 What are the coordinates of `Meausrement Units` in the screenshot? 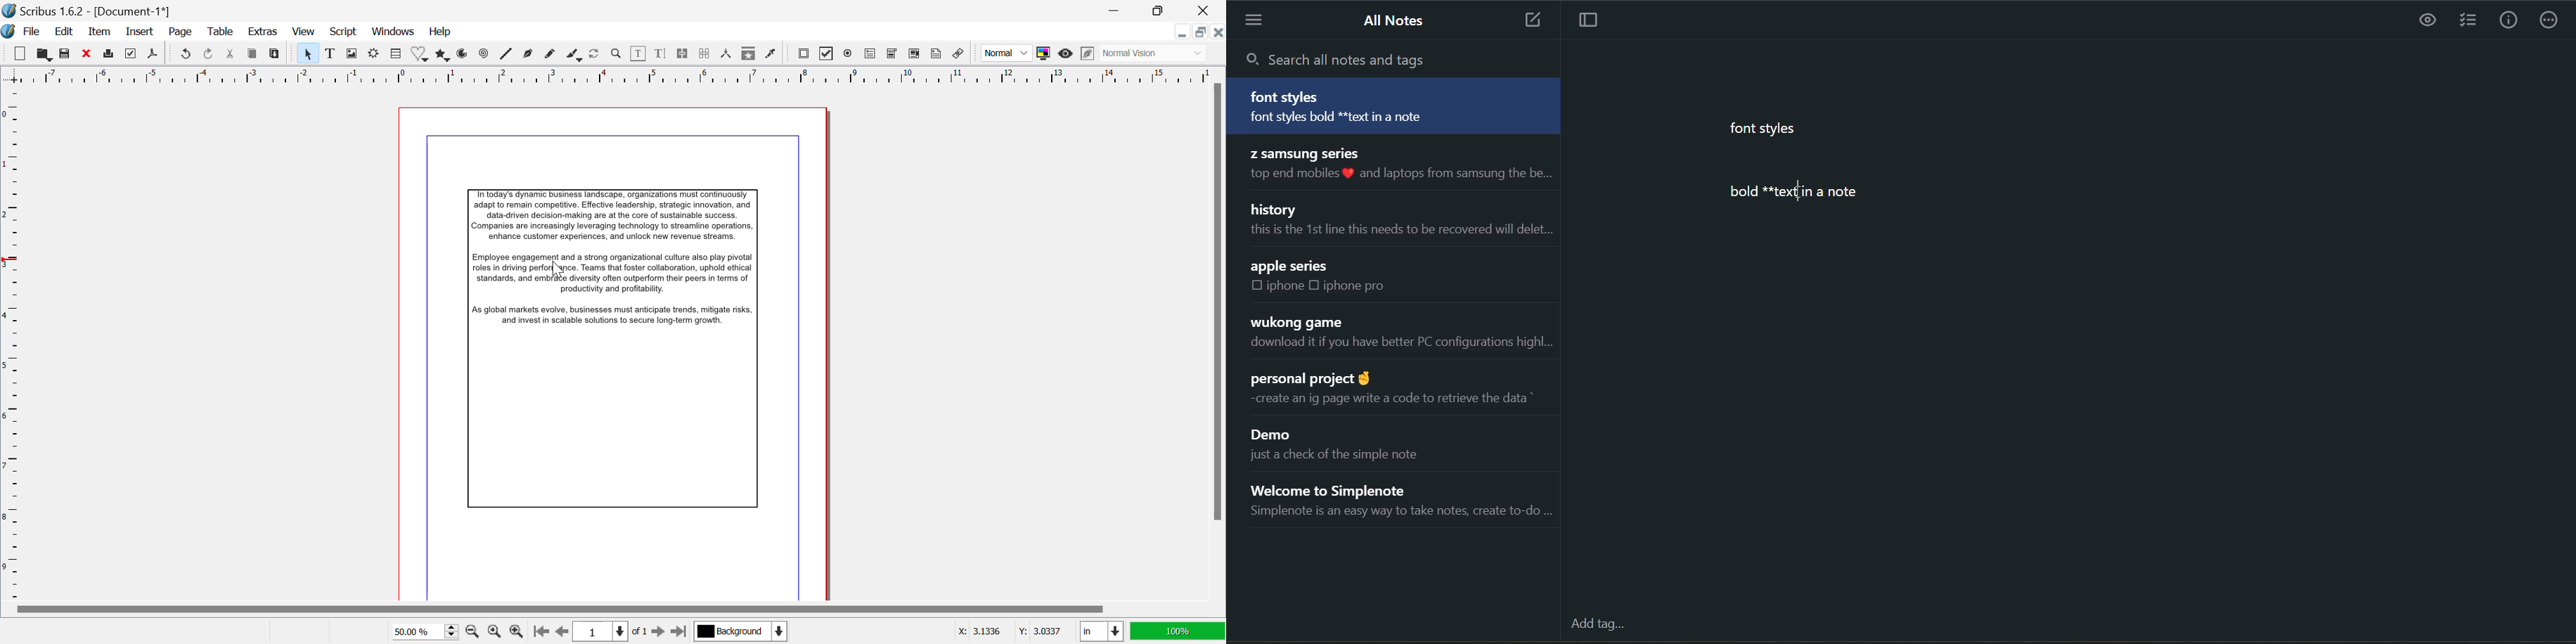 It's located at (1103, 632).